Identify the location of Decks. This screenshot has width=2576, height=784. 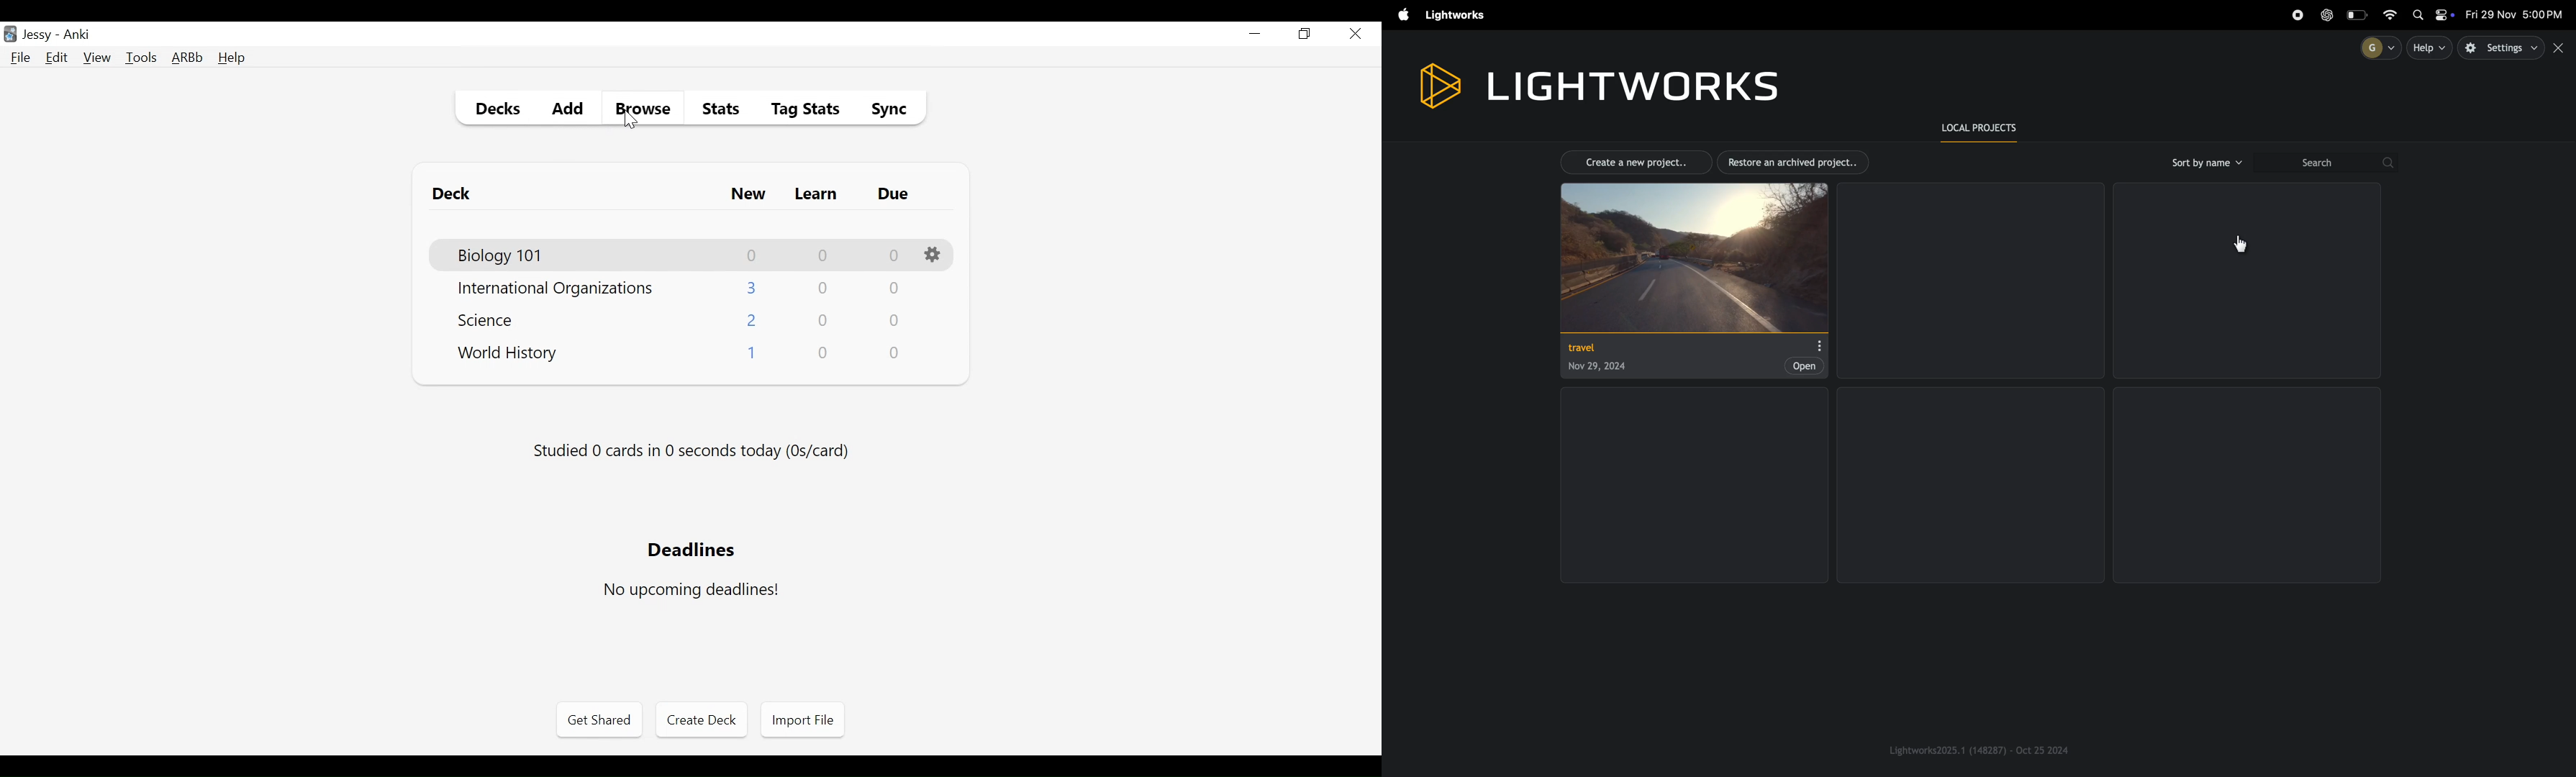
(494, 111).